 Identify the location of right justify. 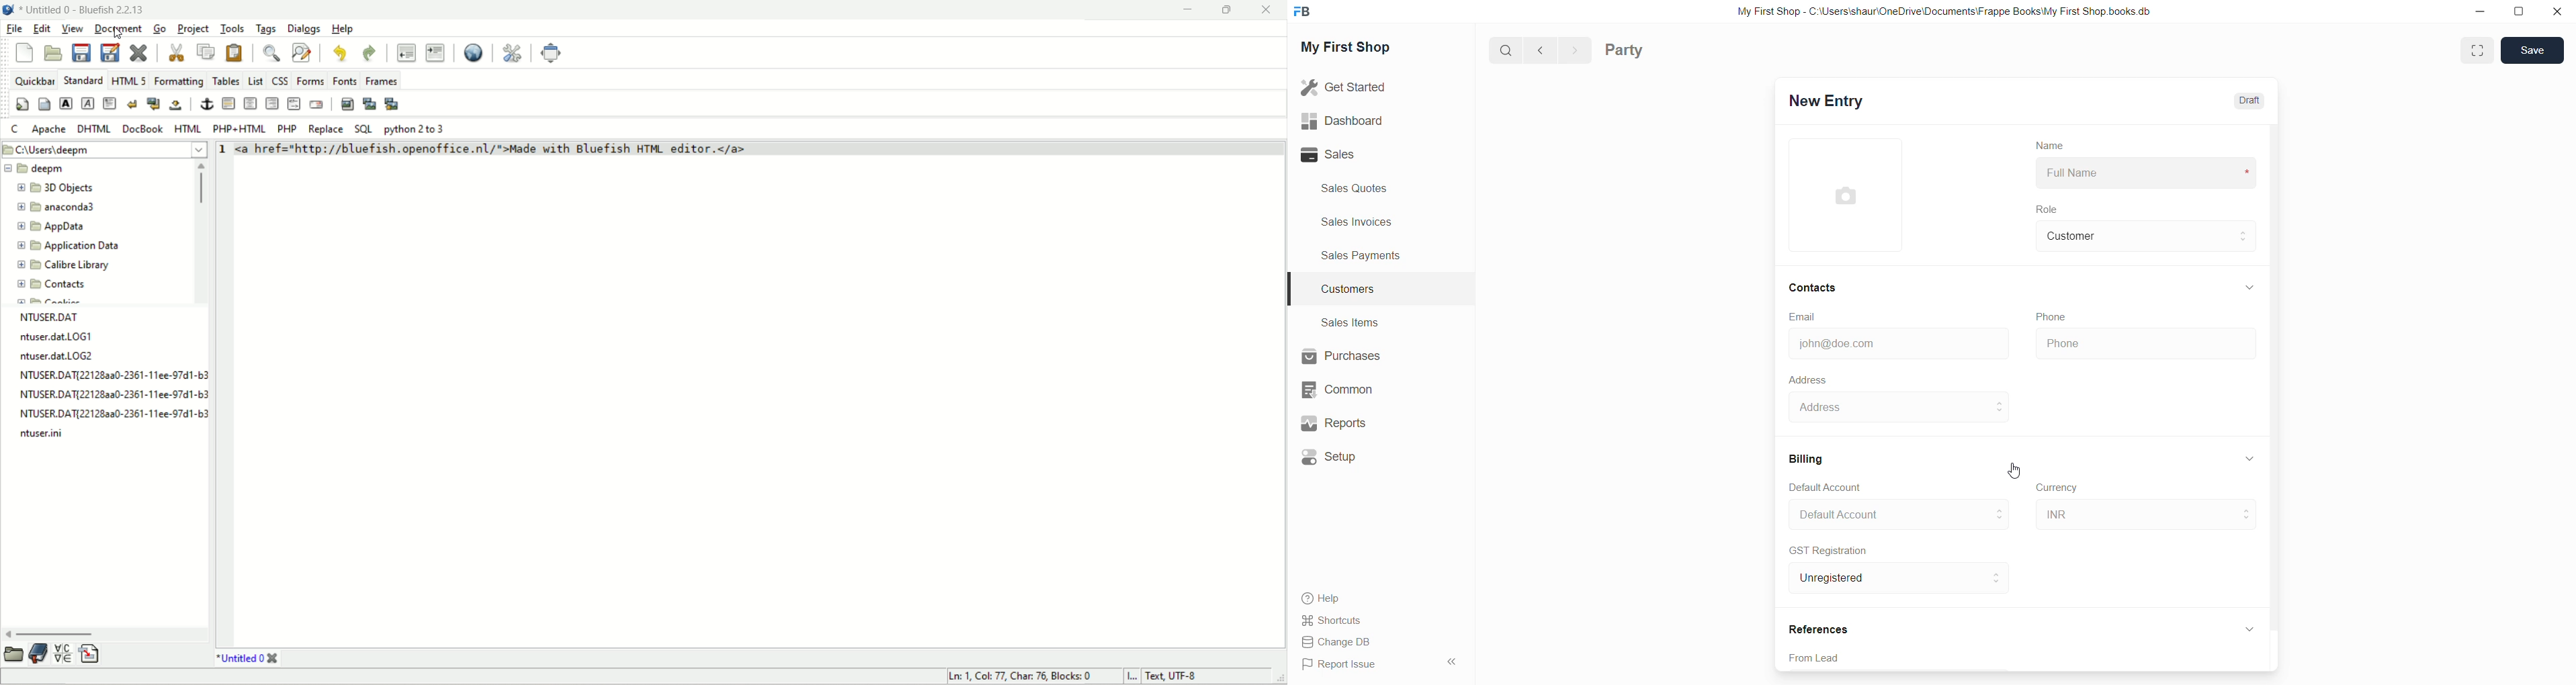
(274, 103).